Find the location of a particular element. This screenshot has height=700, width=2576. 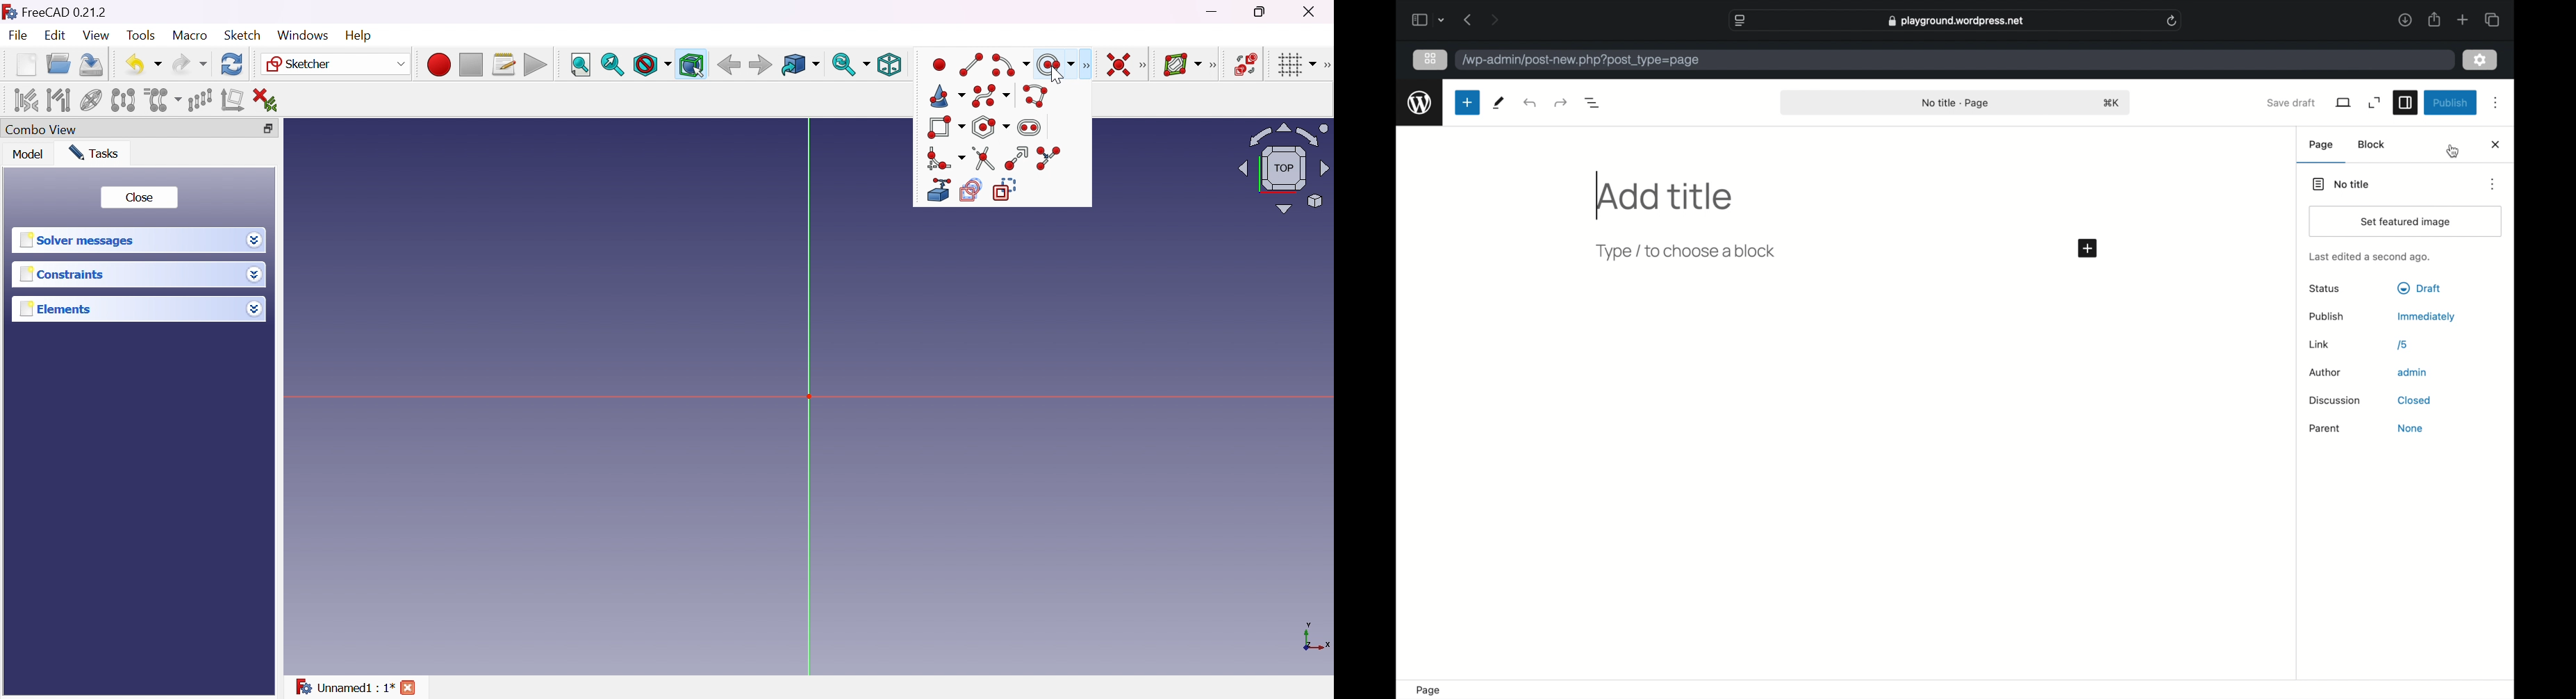

Back is located at coordinates (729, 64).